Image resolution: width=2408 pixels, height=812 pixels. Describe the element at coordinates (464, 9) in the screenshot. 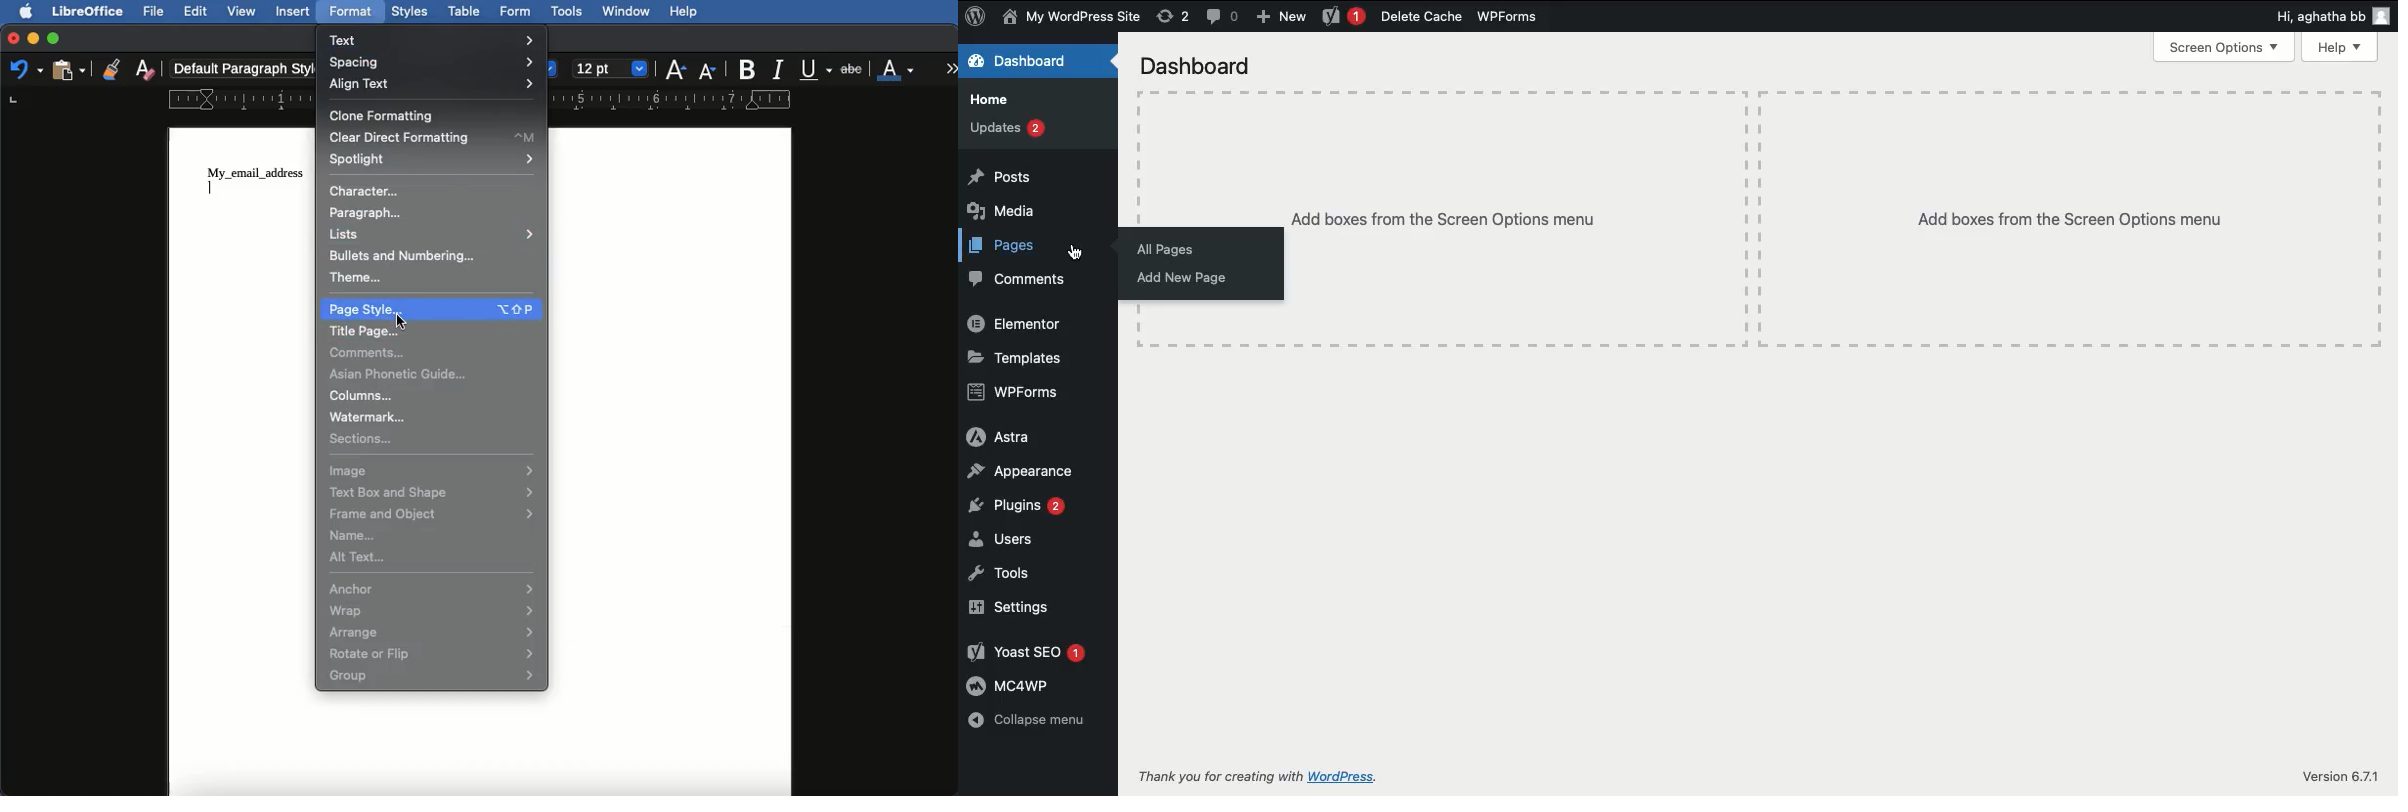

I see `Table` at that location.